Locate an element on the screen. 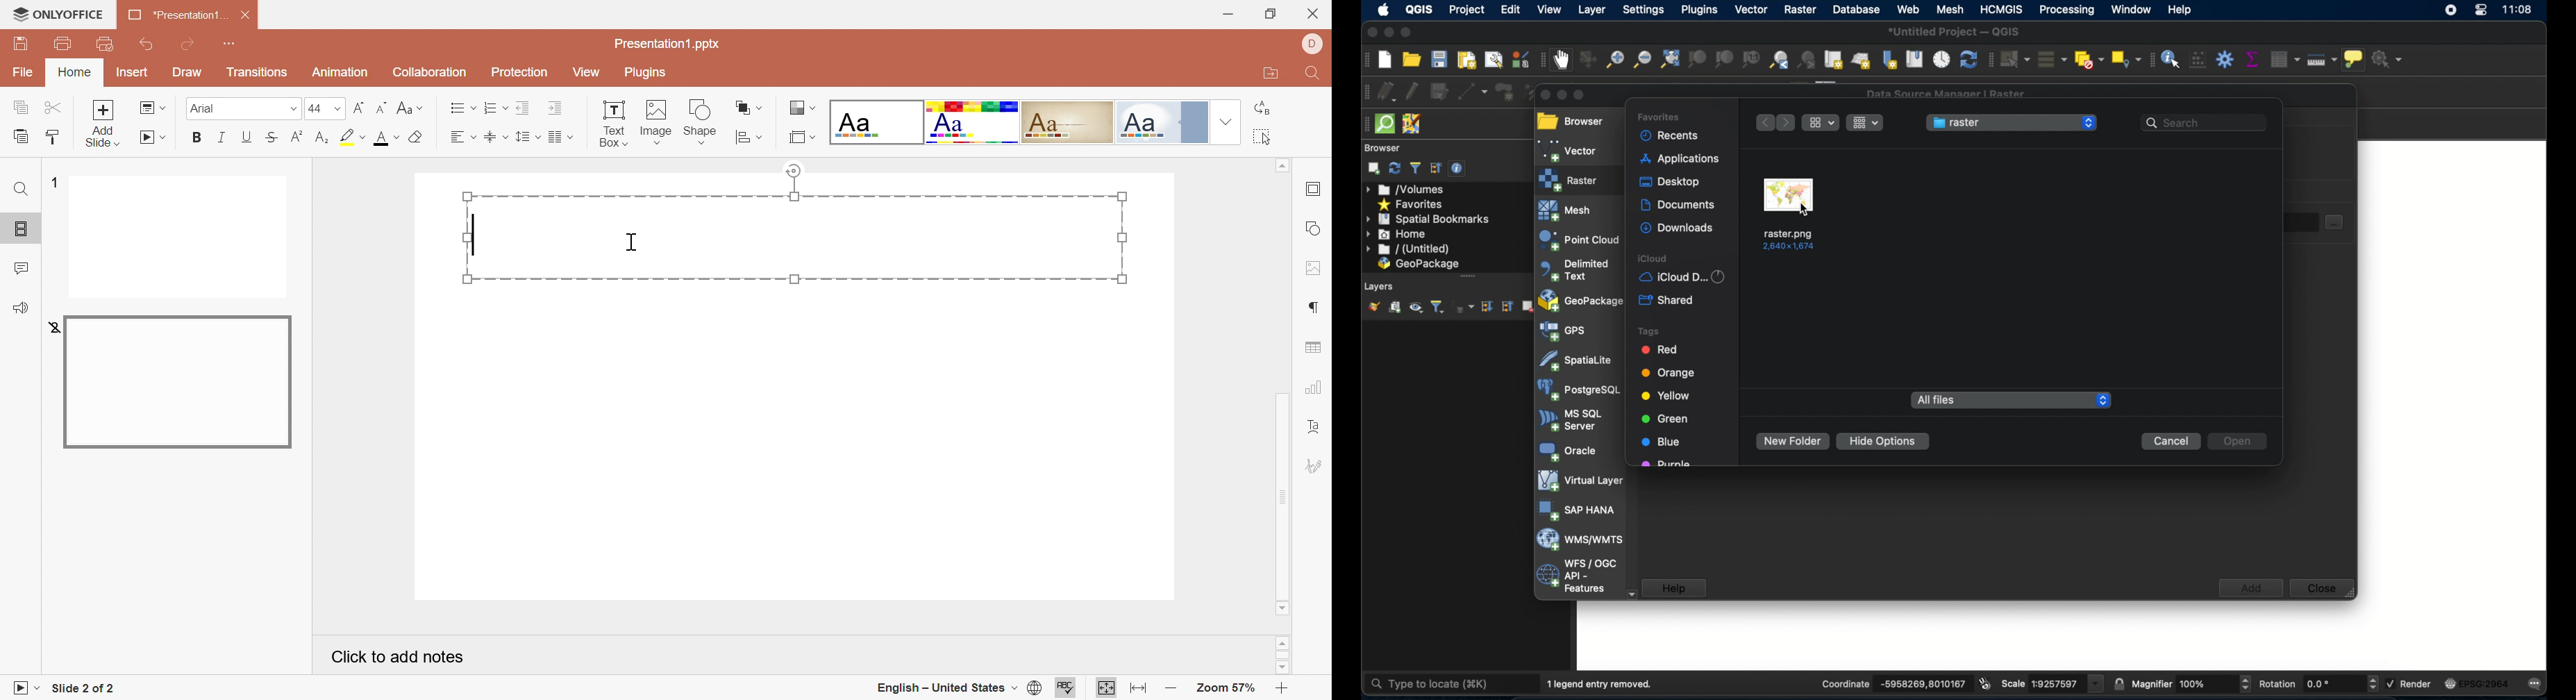 The image size is (2576, 700). Select all is located at coordinates (1264, 137).